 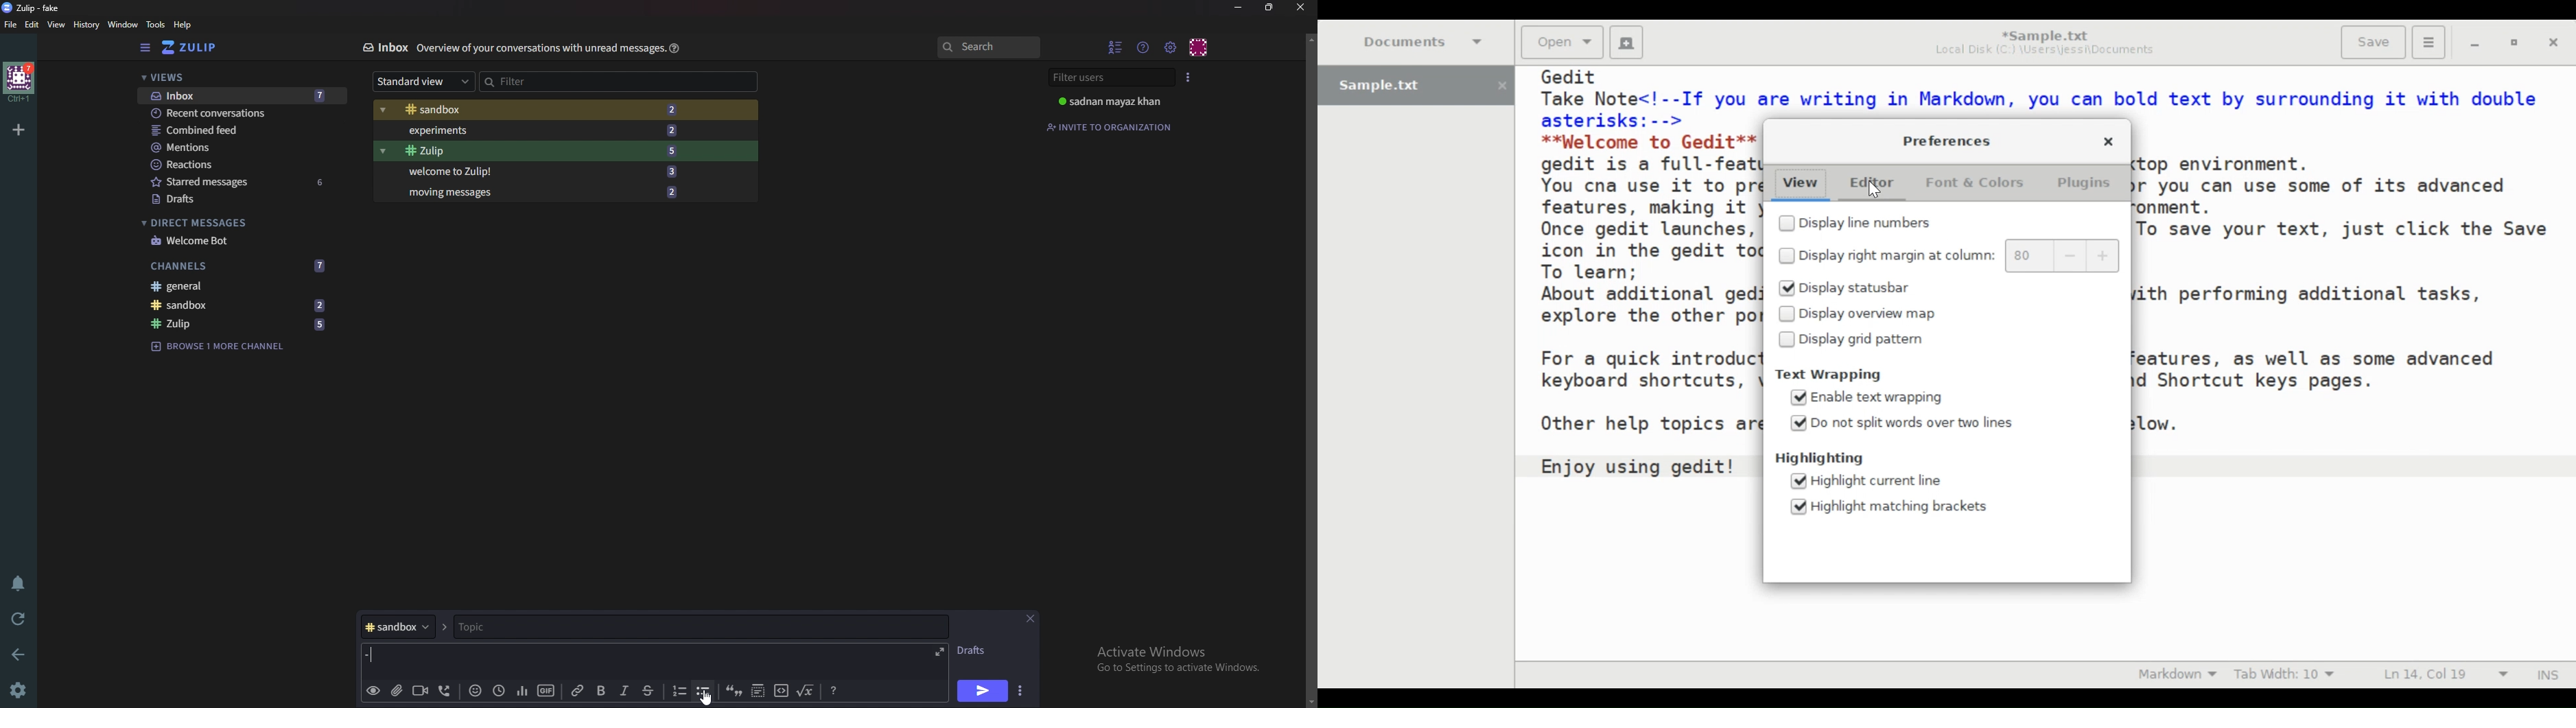 What do you see at coordinates (19, 620) in the screenshot?
I see `Reload` at bounding box center [19, 620].